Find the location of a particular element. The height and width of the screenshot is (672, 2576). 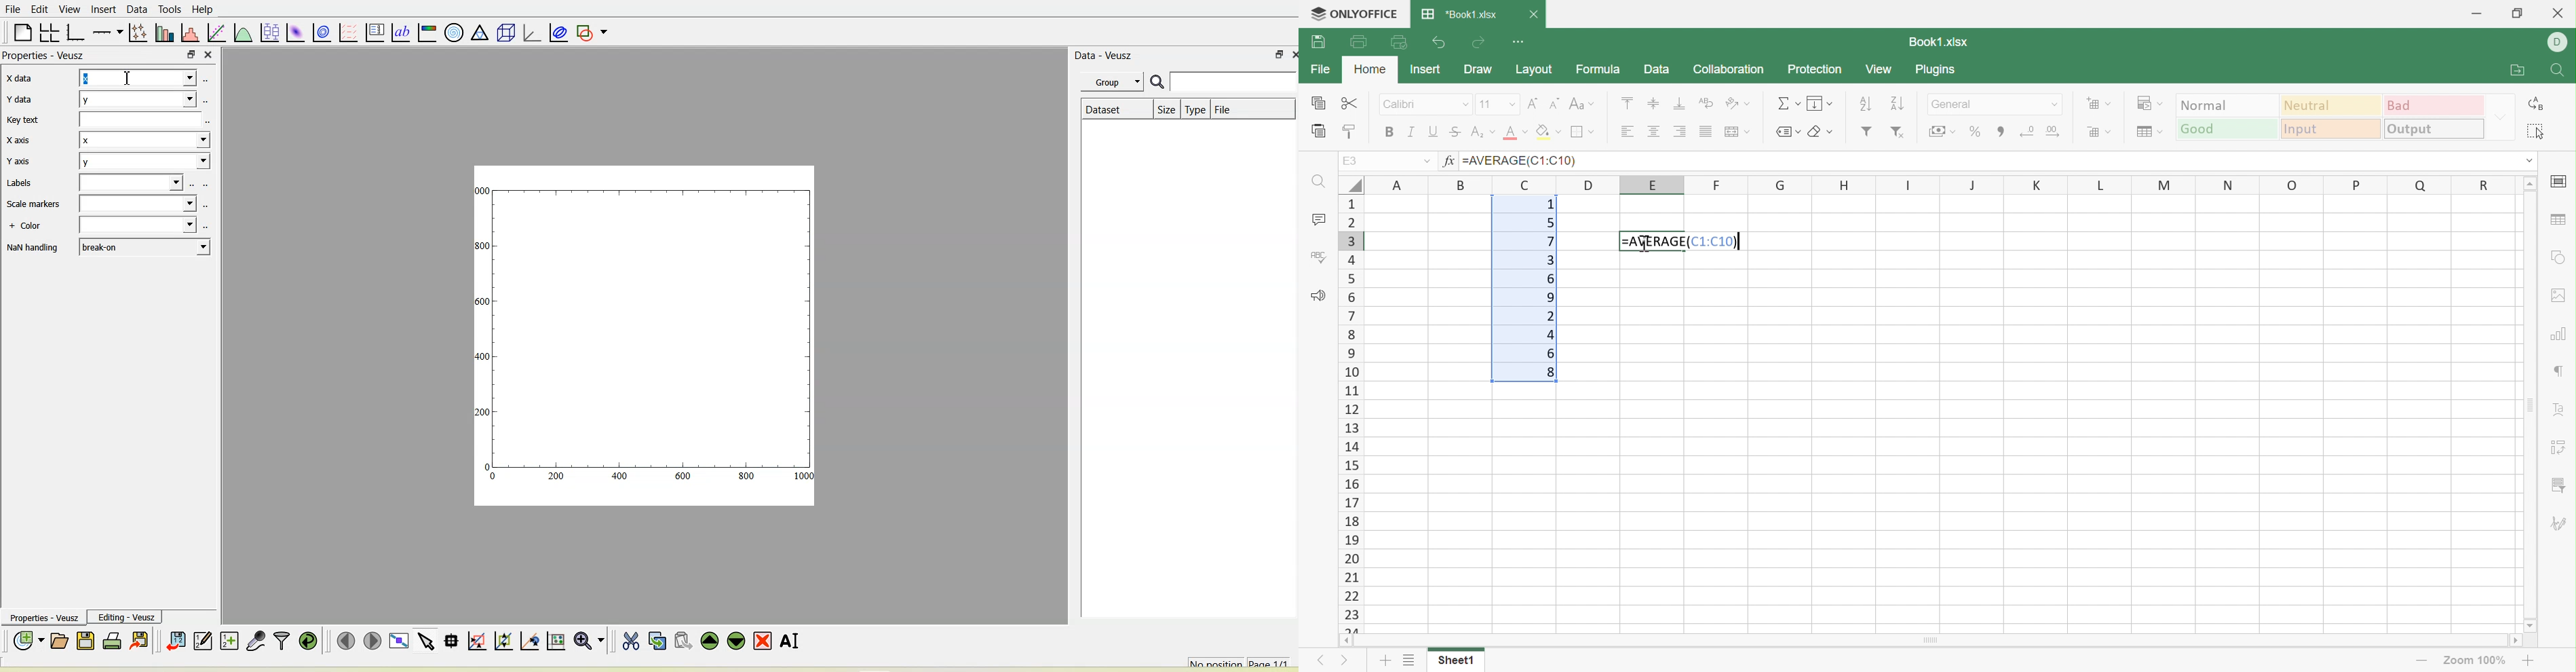

Y axis is located at coordinates (20, 160).